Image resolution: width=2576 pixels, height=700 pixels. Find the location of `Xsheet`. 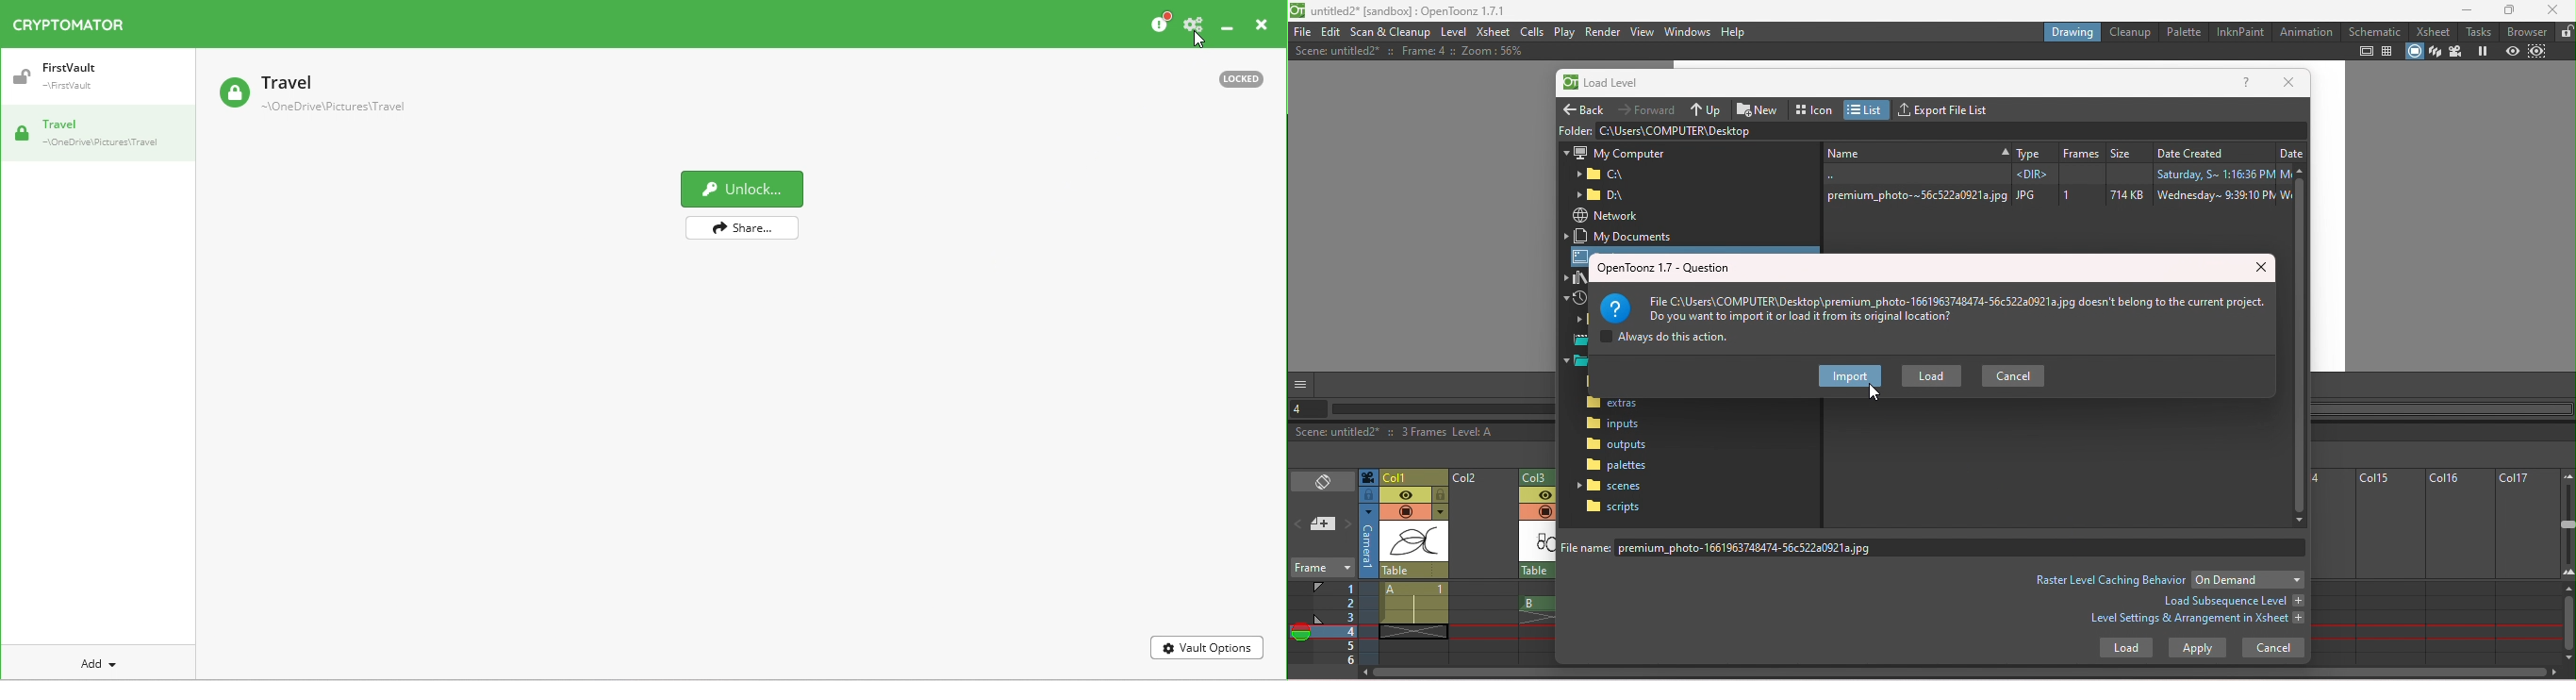

Xsheet is located at coordinates (1493, 33).